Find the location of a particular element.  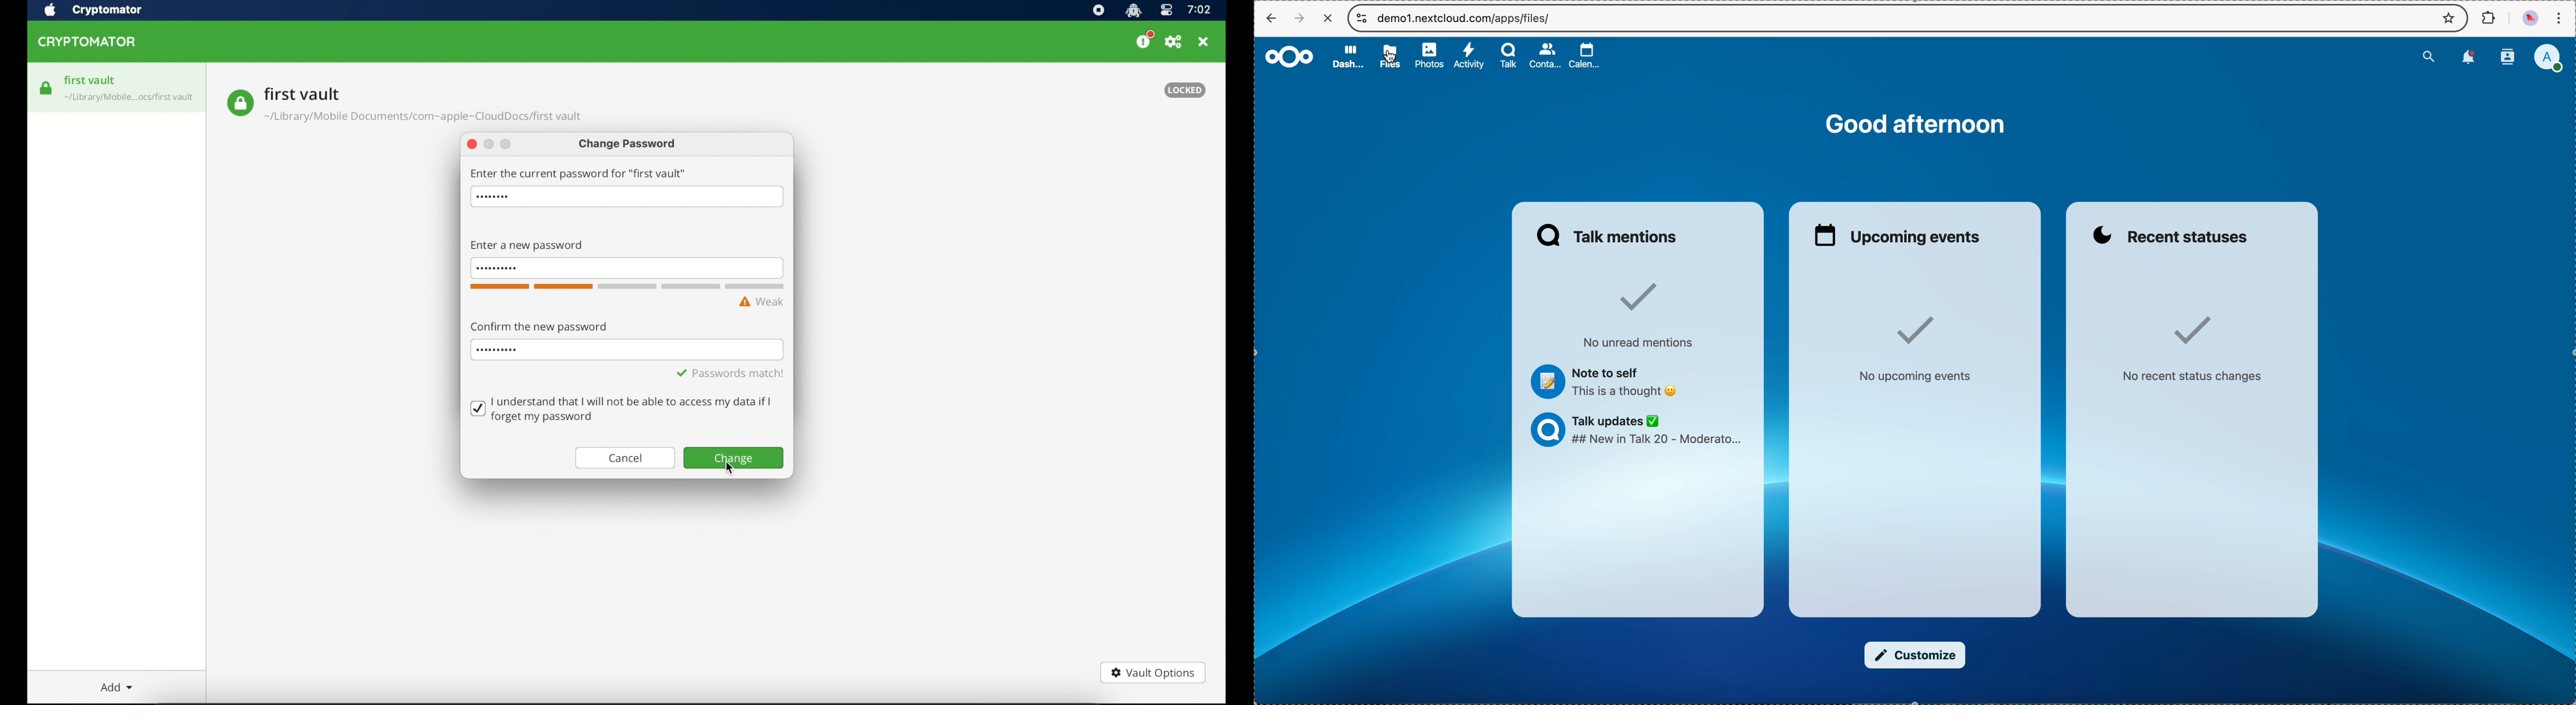

customize and control Google Chrome is located at coordinates (2559, 18).